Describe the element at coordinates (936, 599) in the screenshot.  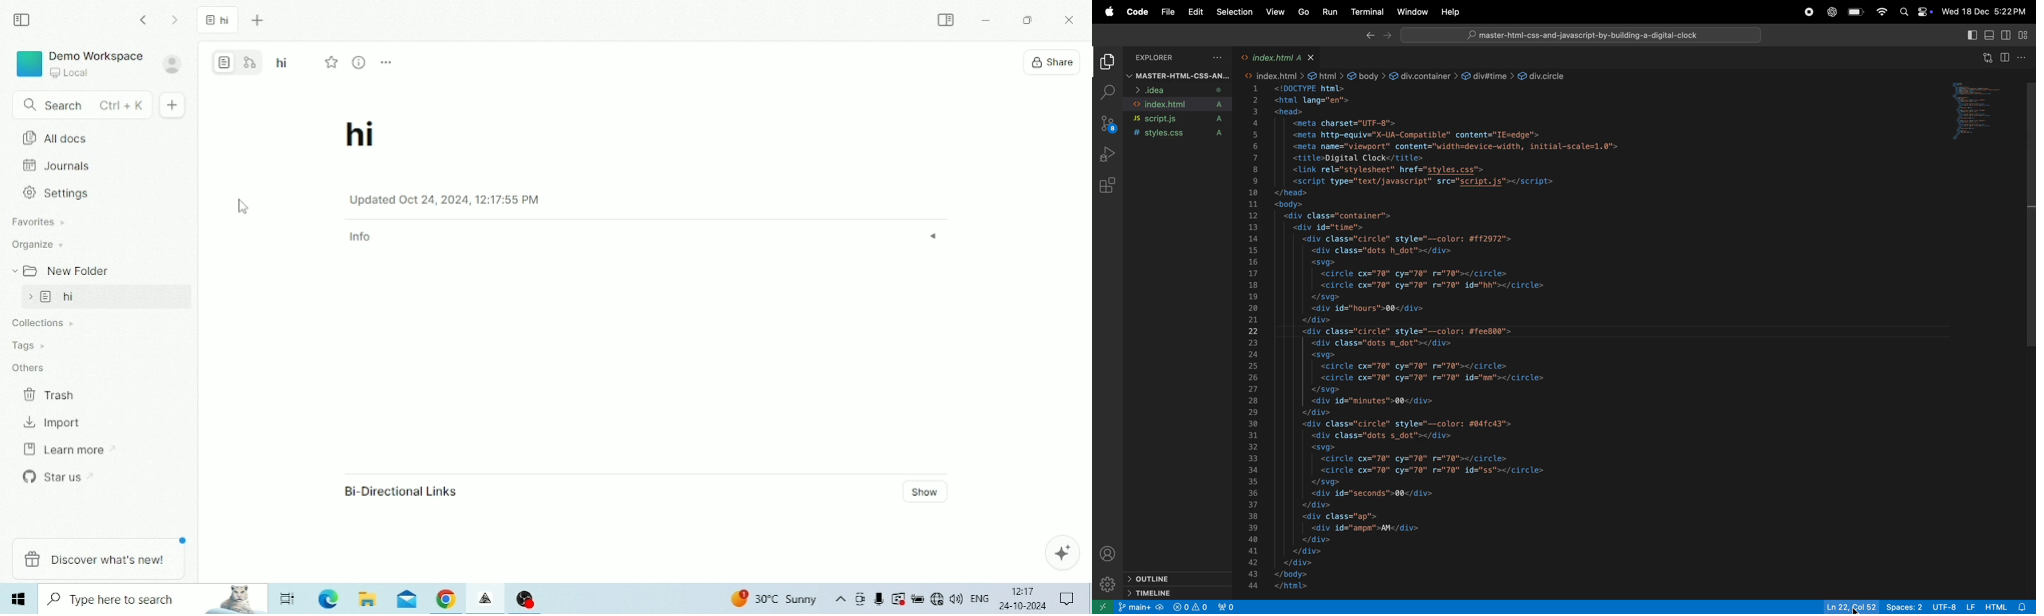
I see `Internet` at that location.